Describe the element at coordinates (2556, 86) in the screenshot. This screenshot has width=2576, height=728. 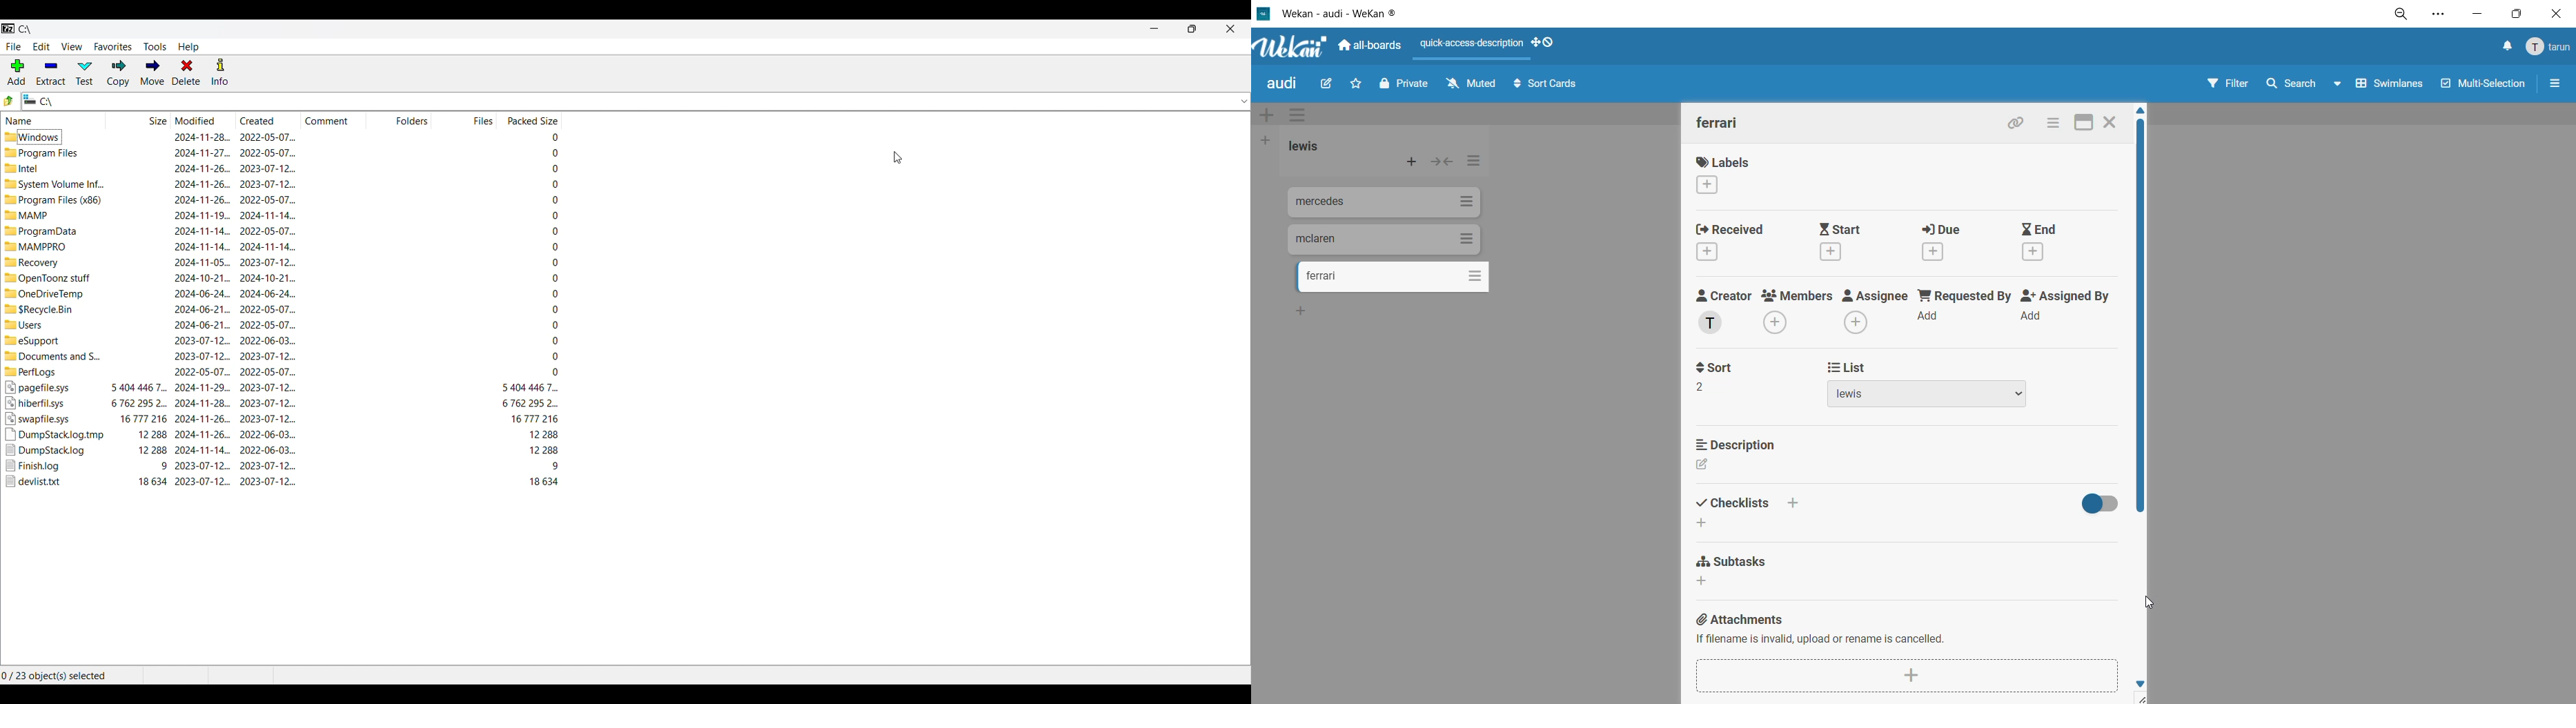
I see `sidebar` at that location.